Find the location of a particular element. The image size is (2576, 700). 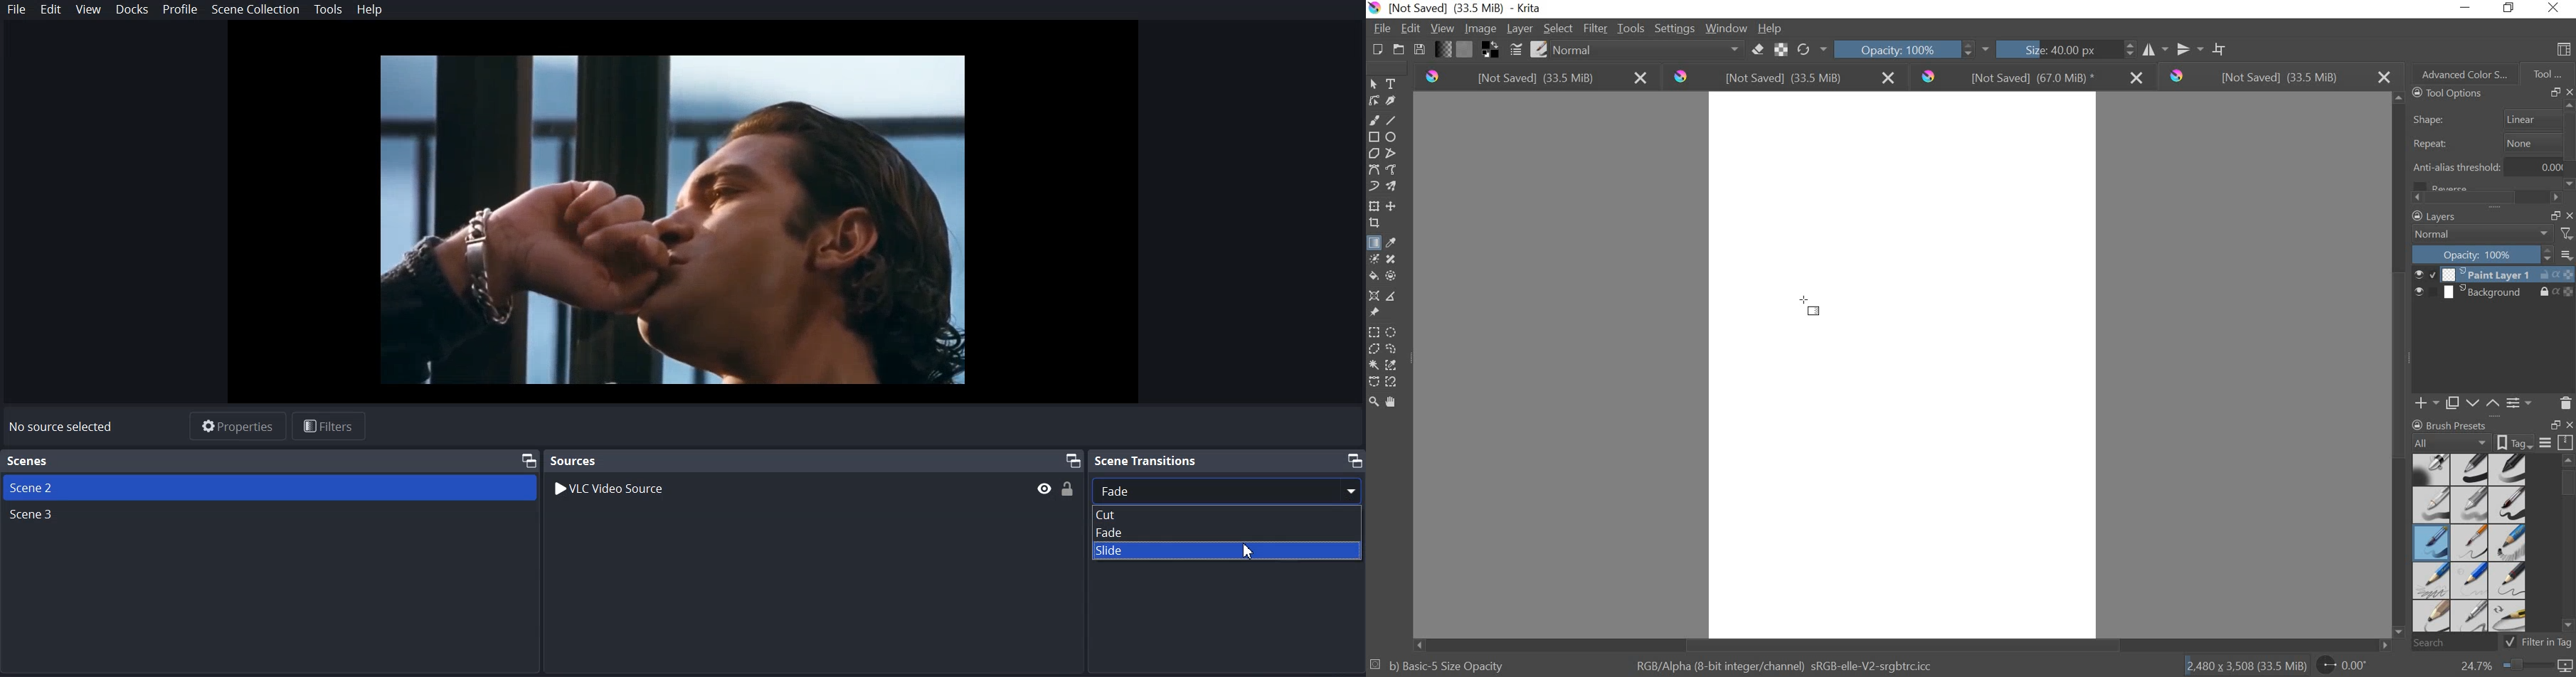

Profile is located at coordinates (180, 10).